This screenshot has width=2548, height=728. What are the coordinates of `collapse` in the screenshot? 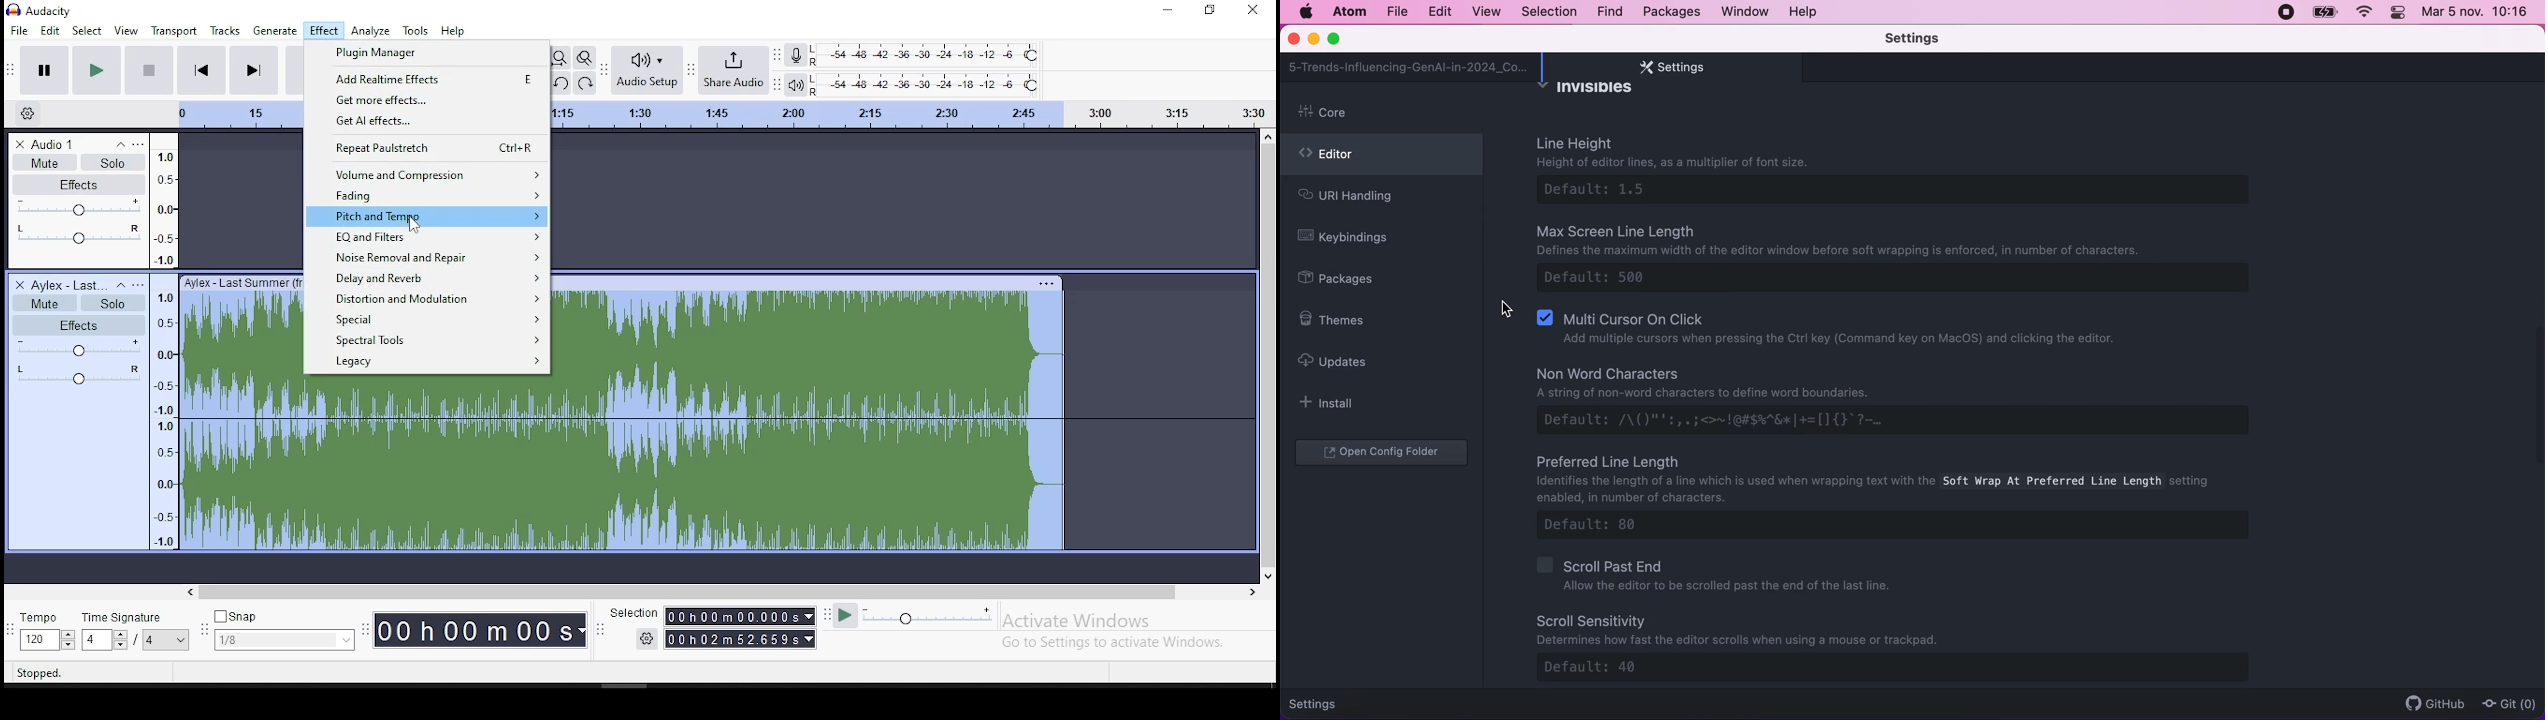 It's located at (121, 286).